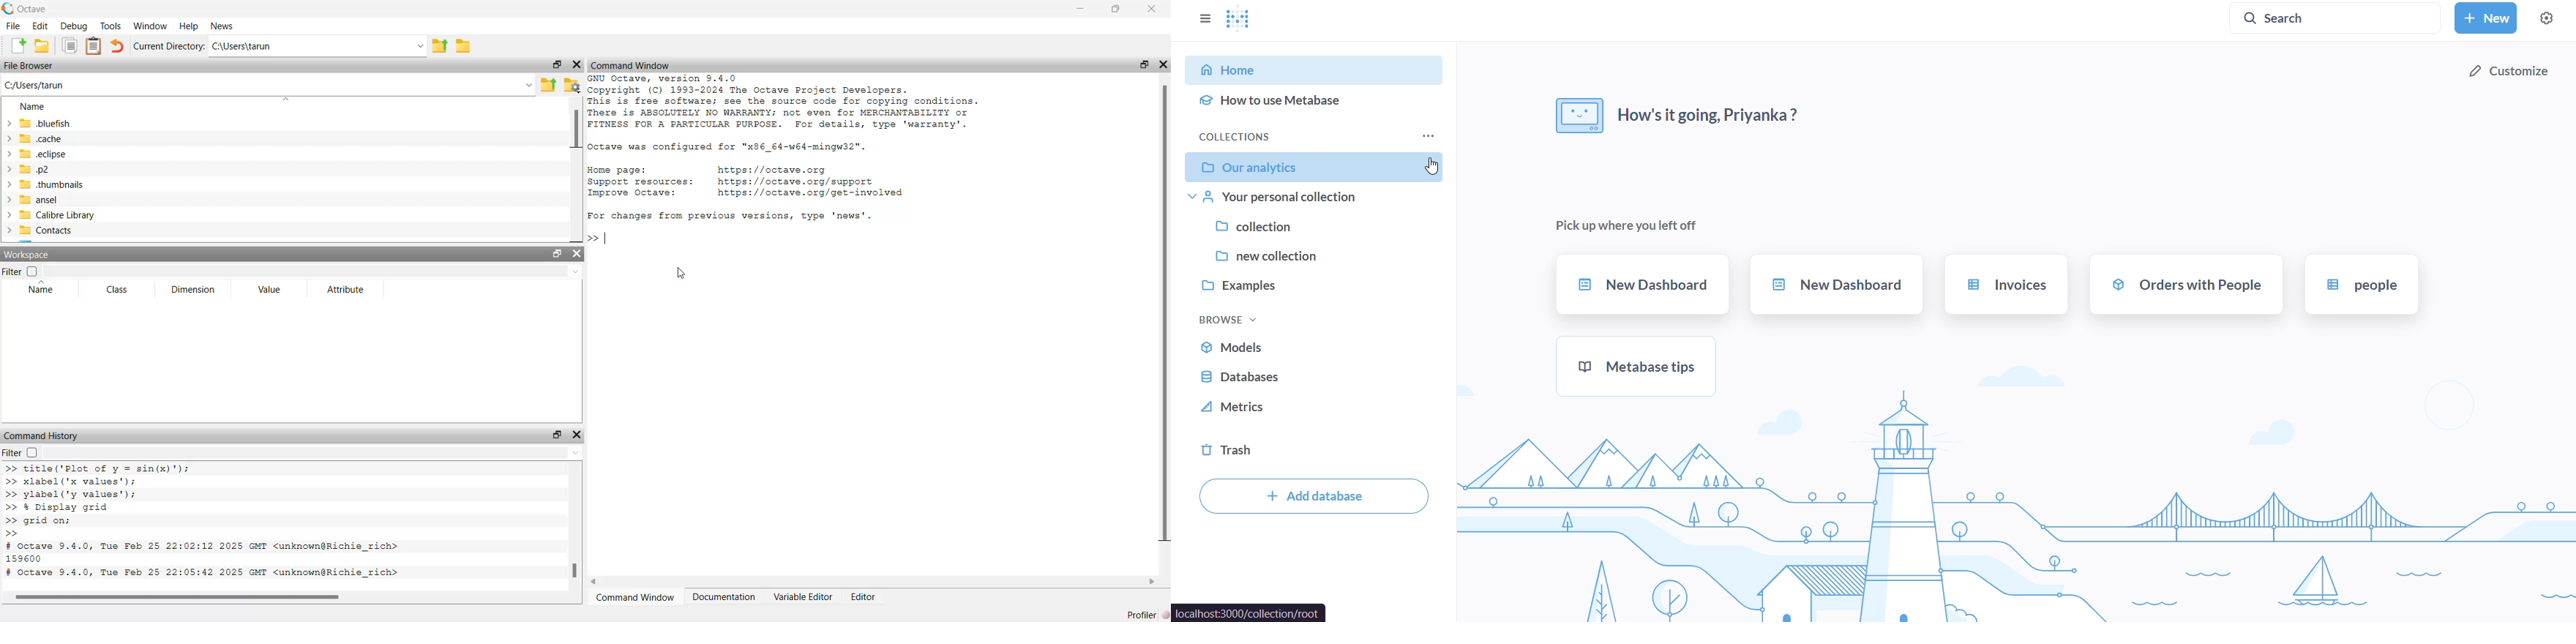  What do you see at coordinates (1318, 227) in the screenshot?
I see `collection` at bounding box center [1318, 227].